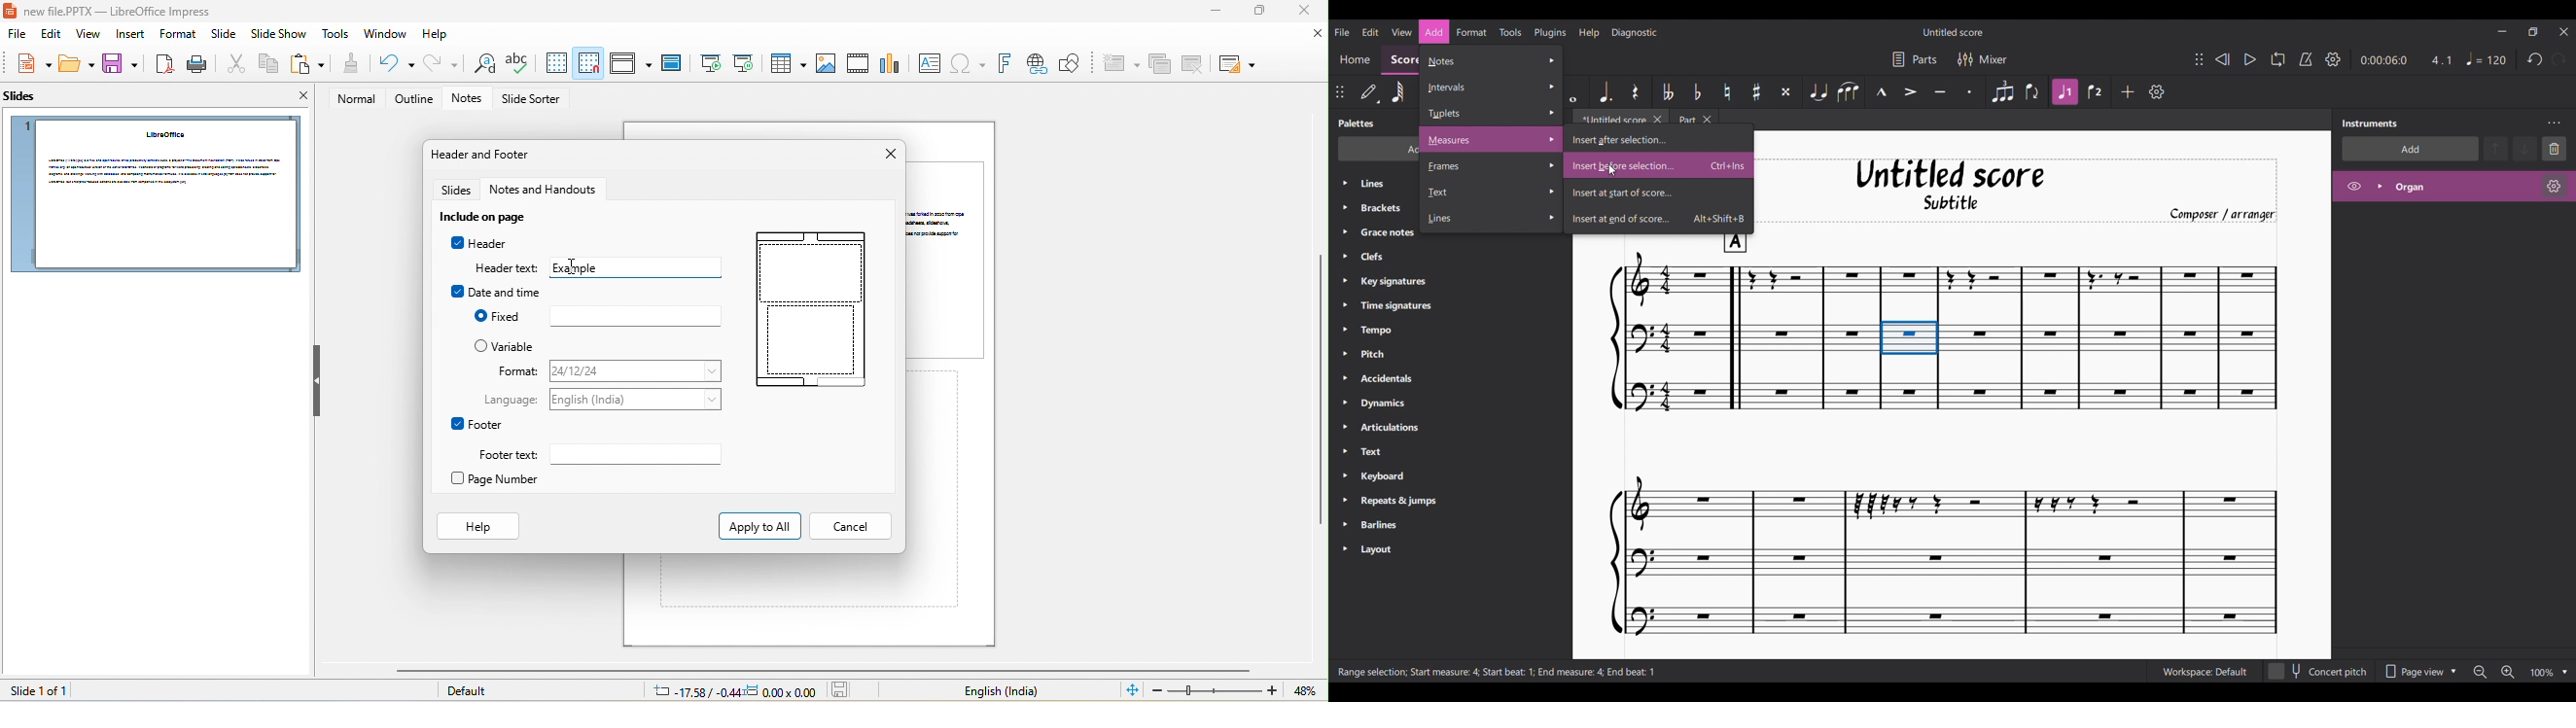 The width and height of the screenshot is (2576, 728). What do you see at coordinates (822, 670) in the screenshot?
I see `horizontal scrollbar` at bounding box center [822, 670].